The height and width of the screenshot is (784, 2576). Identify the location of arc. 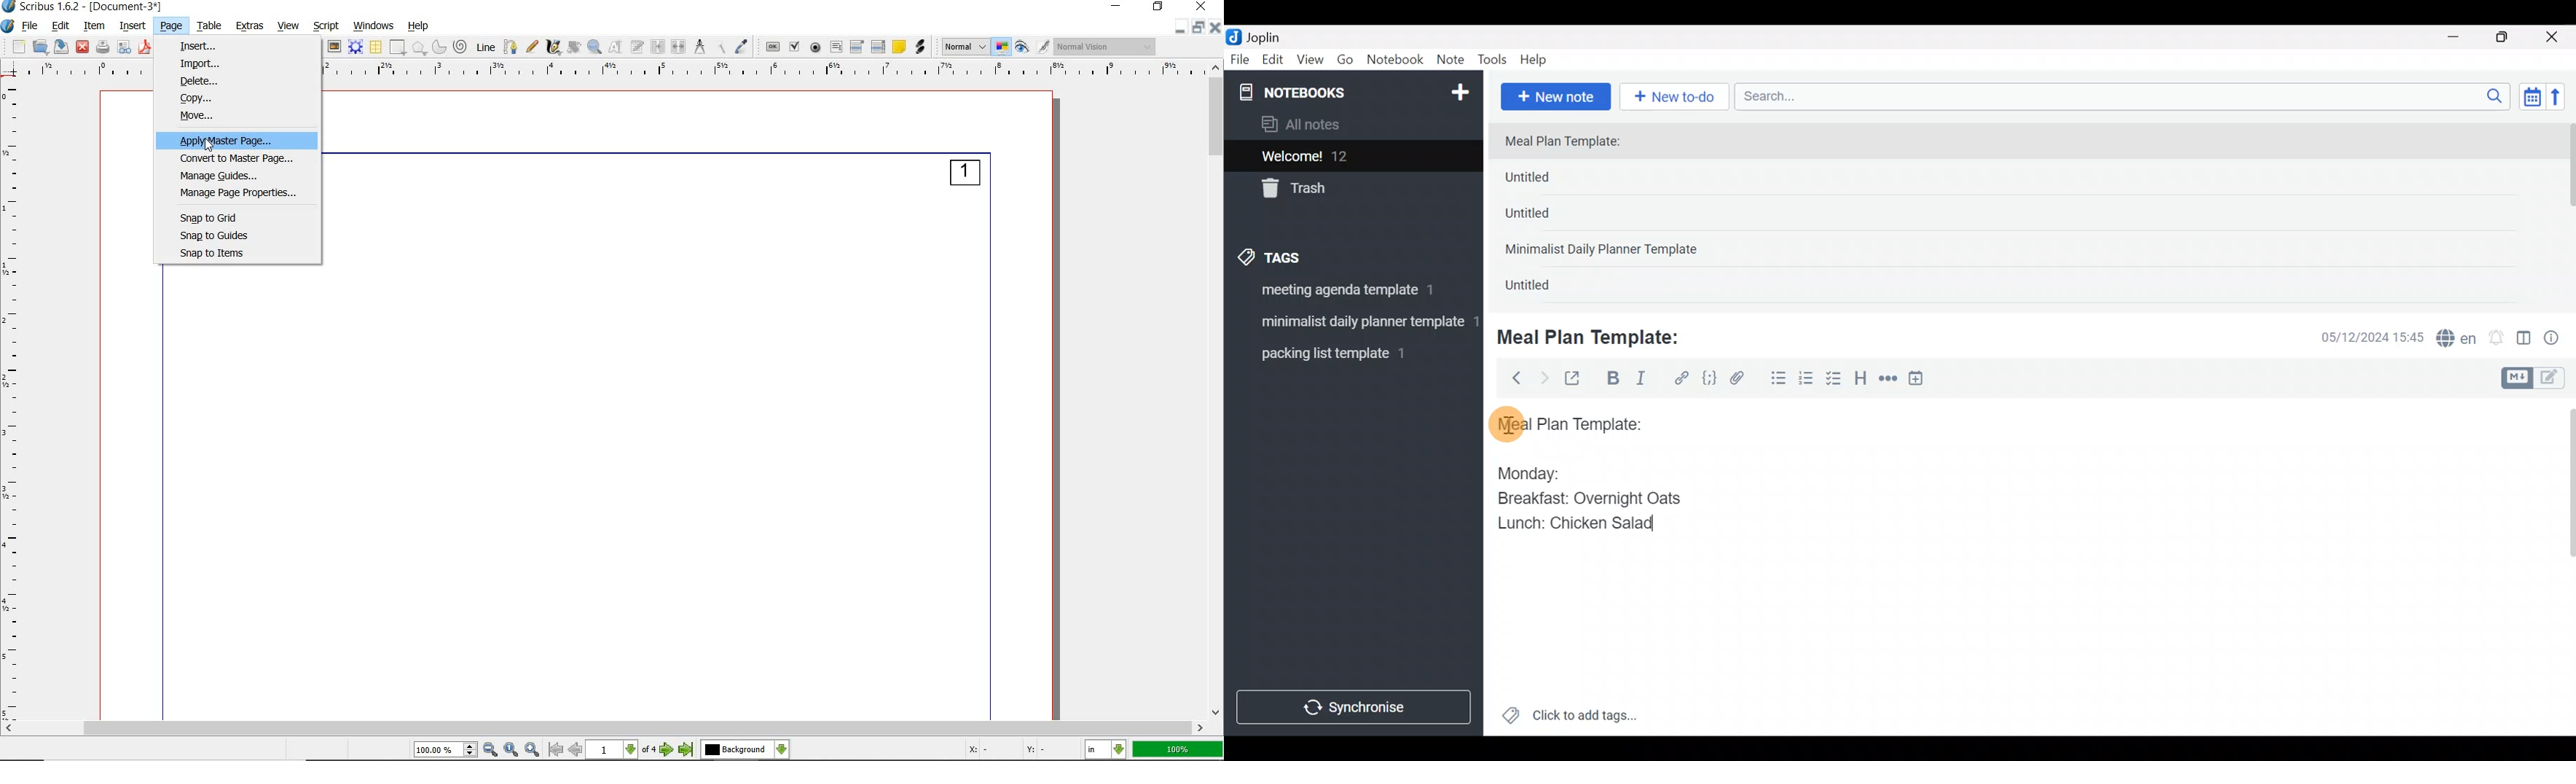
(441, 47).